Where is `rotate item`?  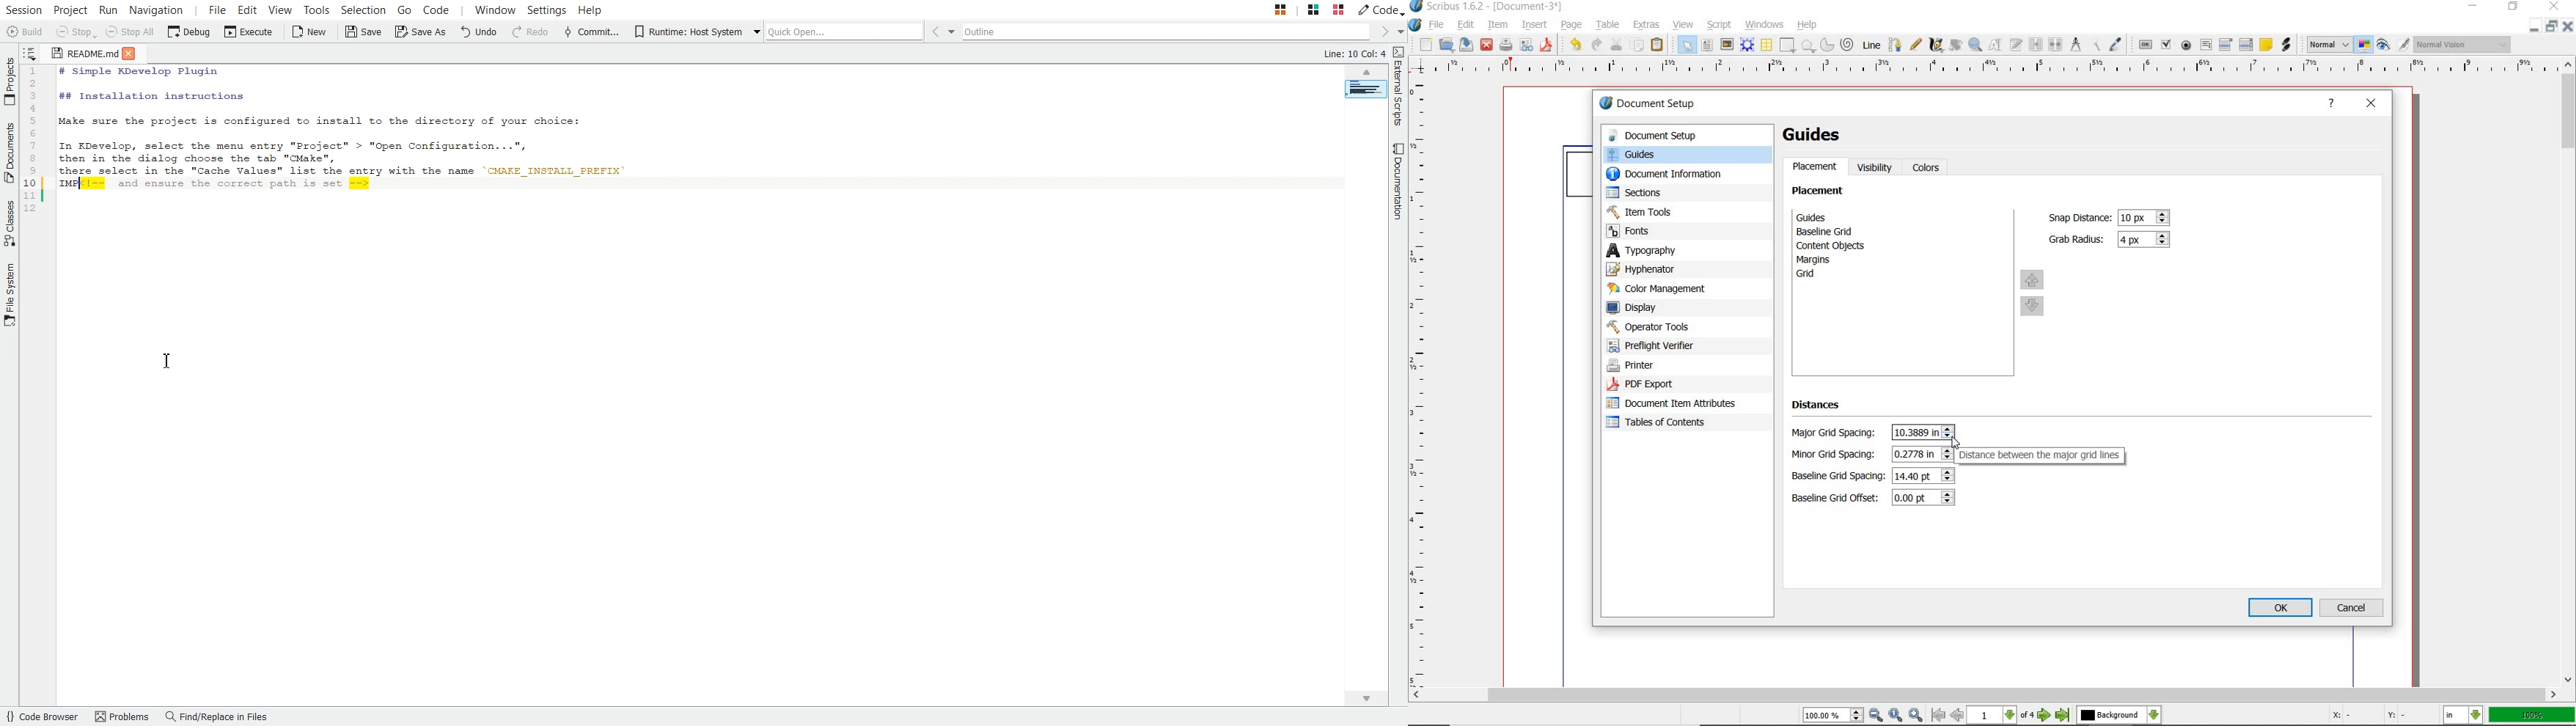 rotate item is located at coordinates (1955, 46).